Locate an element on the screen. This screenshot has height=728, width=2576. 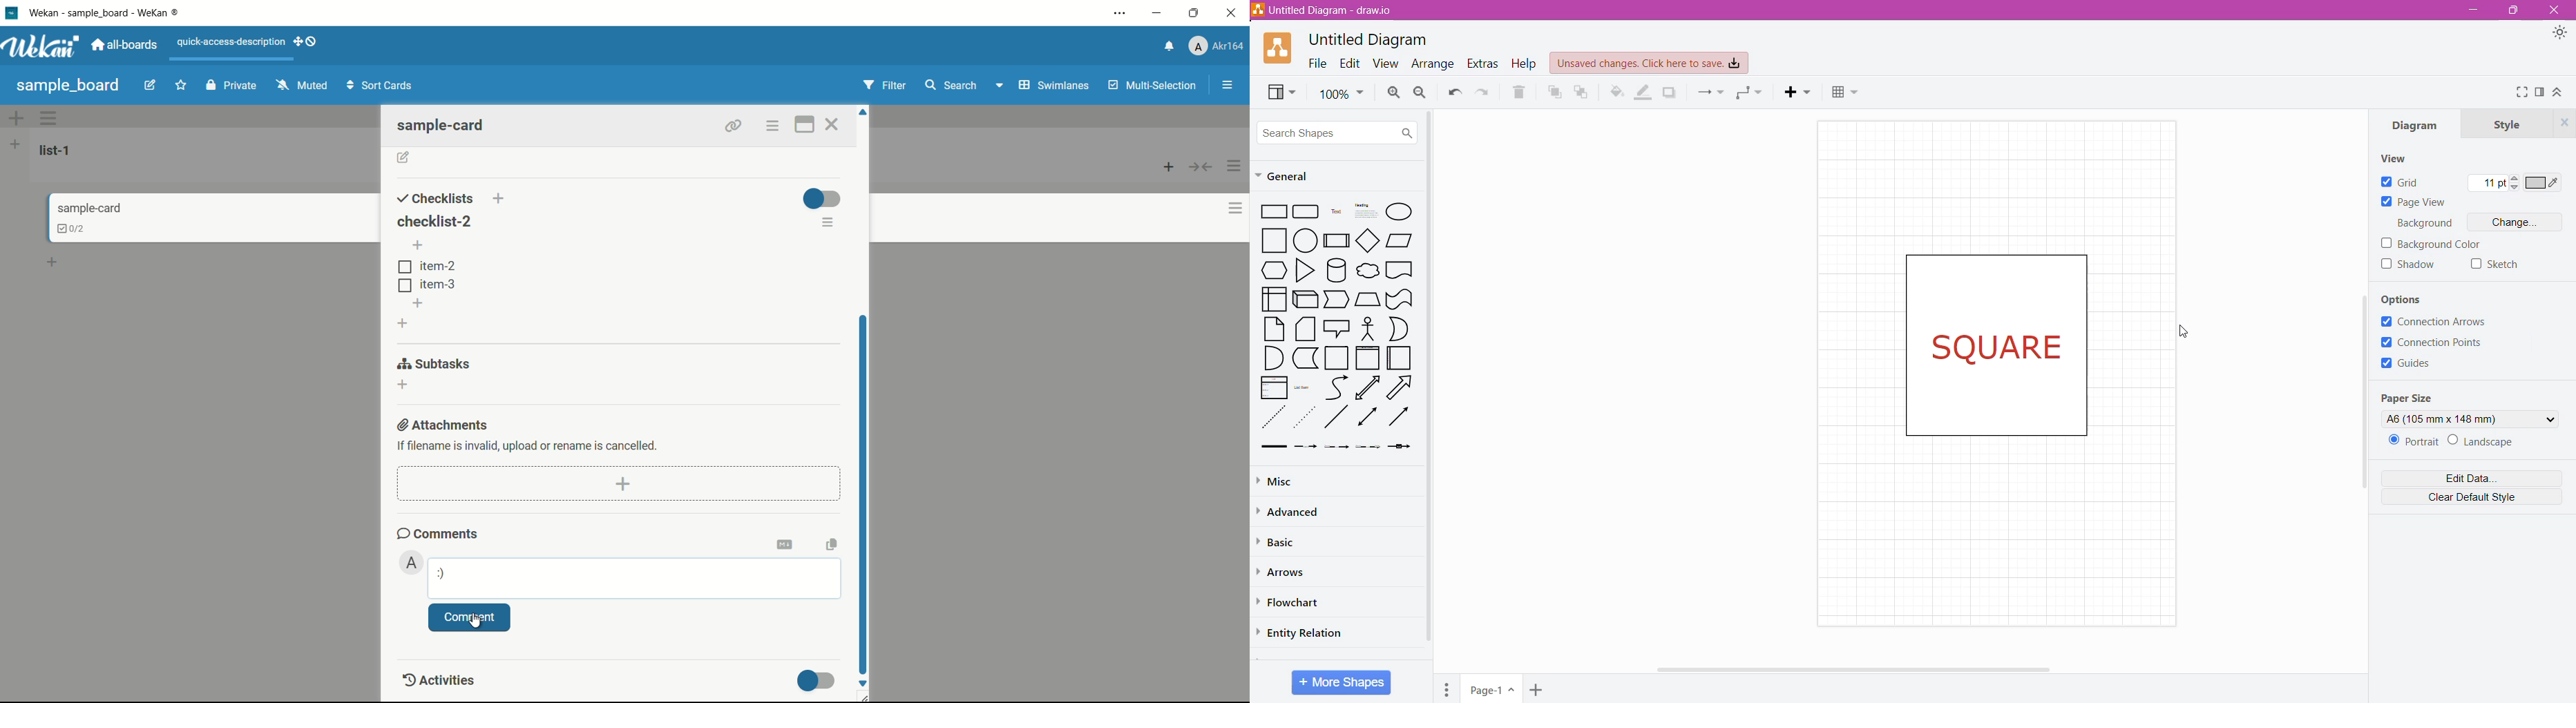
Misc is located at coordinates (1291, 479).